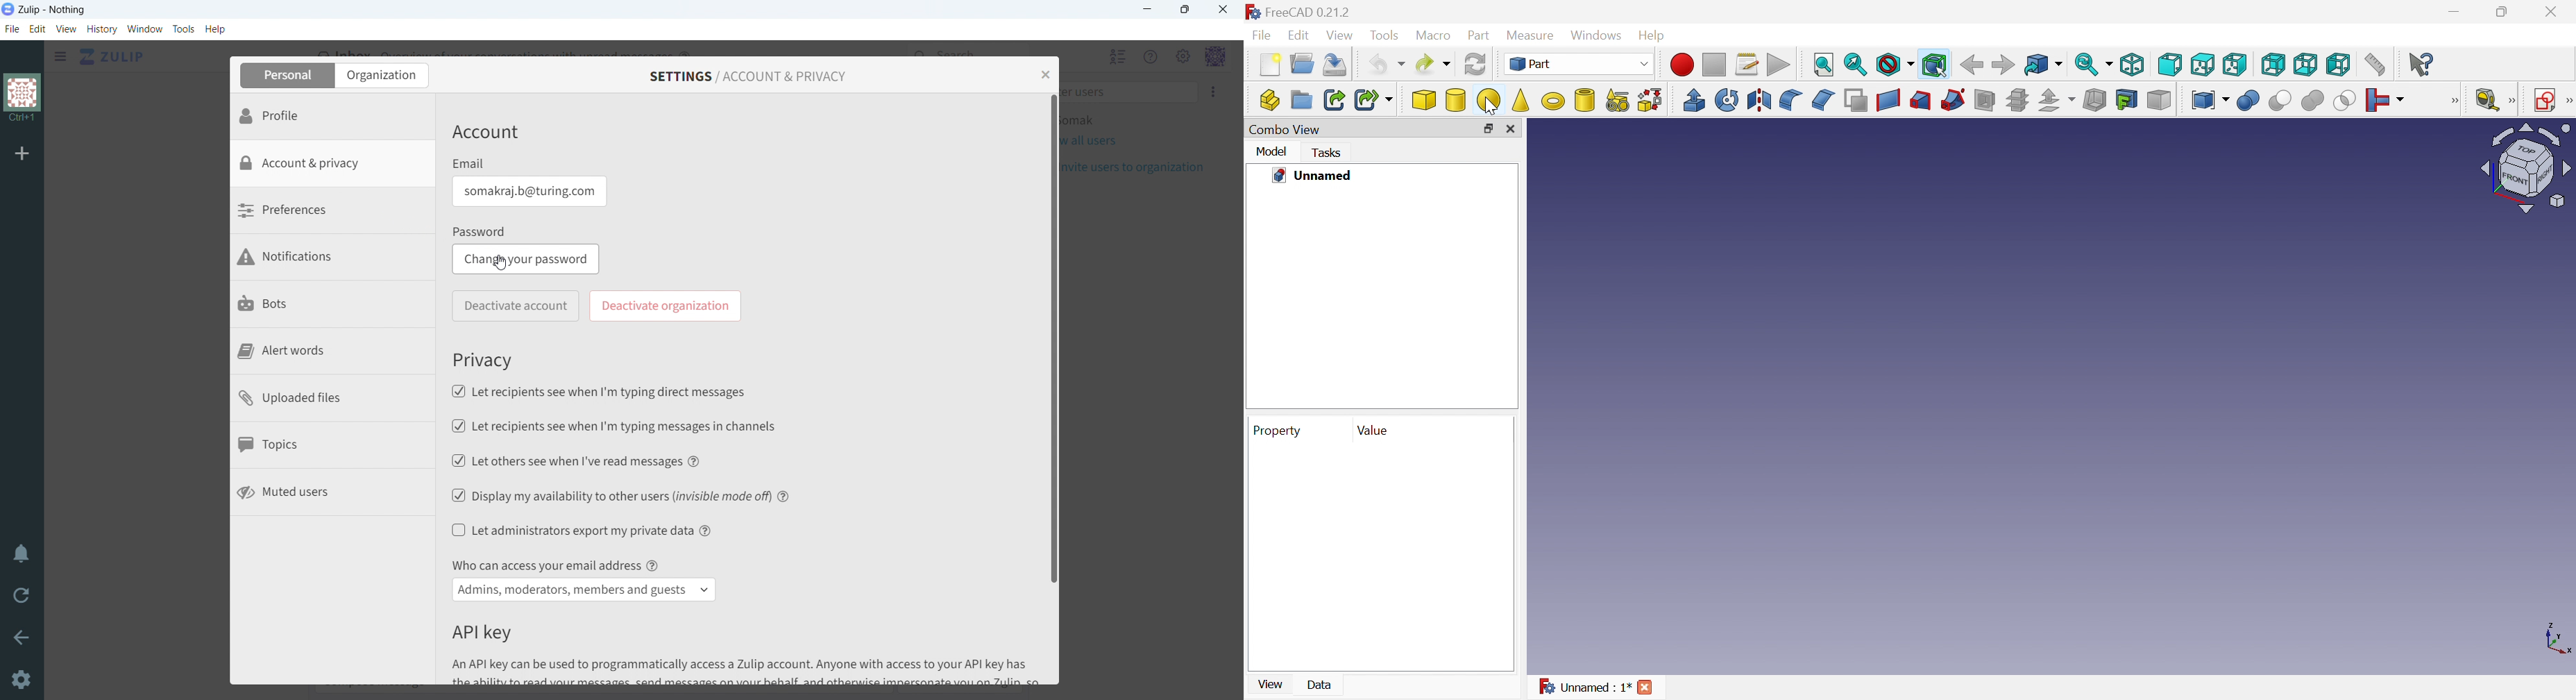 The width and height of the screenshot is (2576, 700). I want to click on Boolean, so click(2249, 101).